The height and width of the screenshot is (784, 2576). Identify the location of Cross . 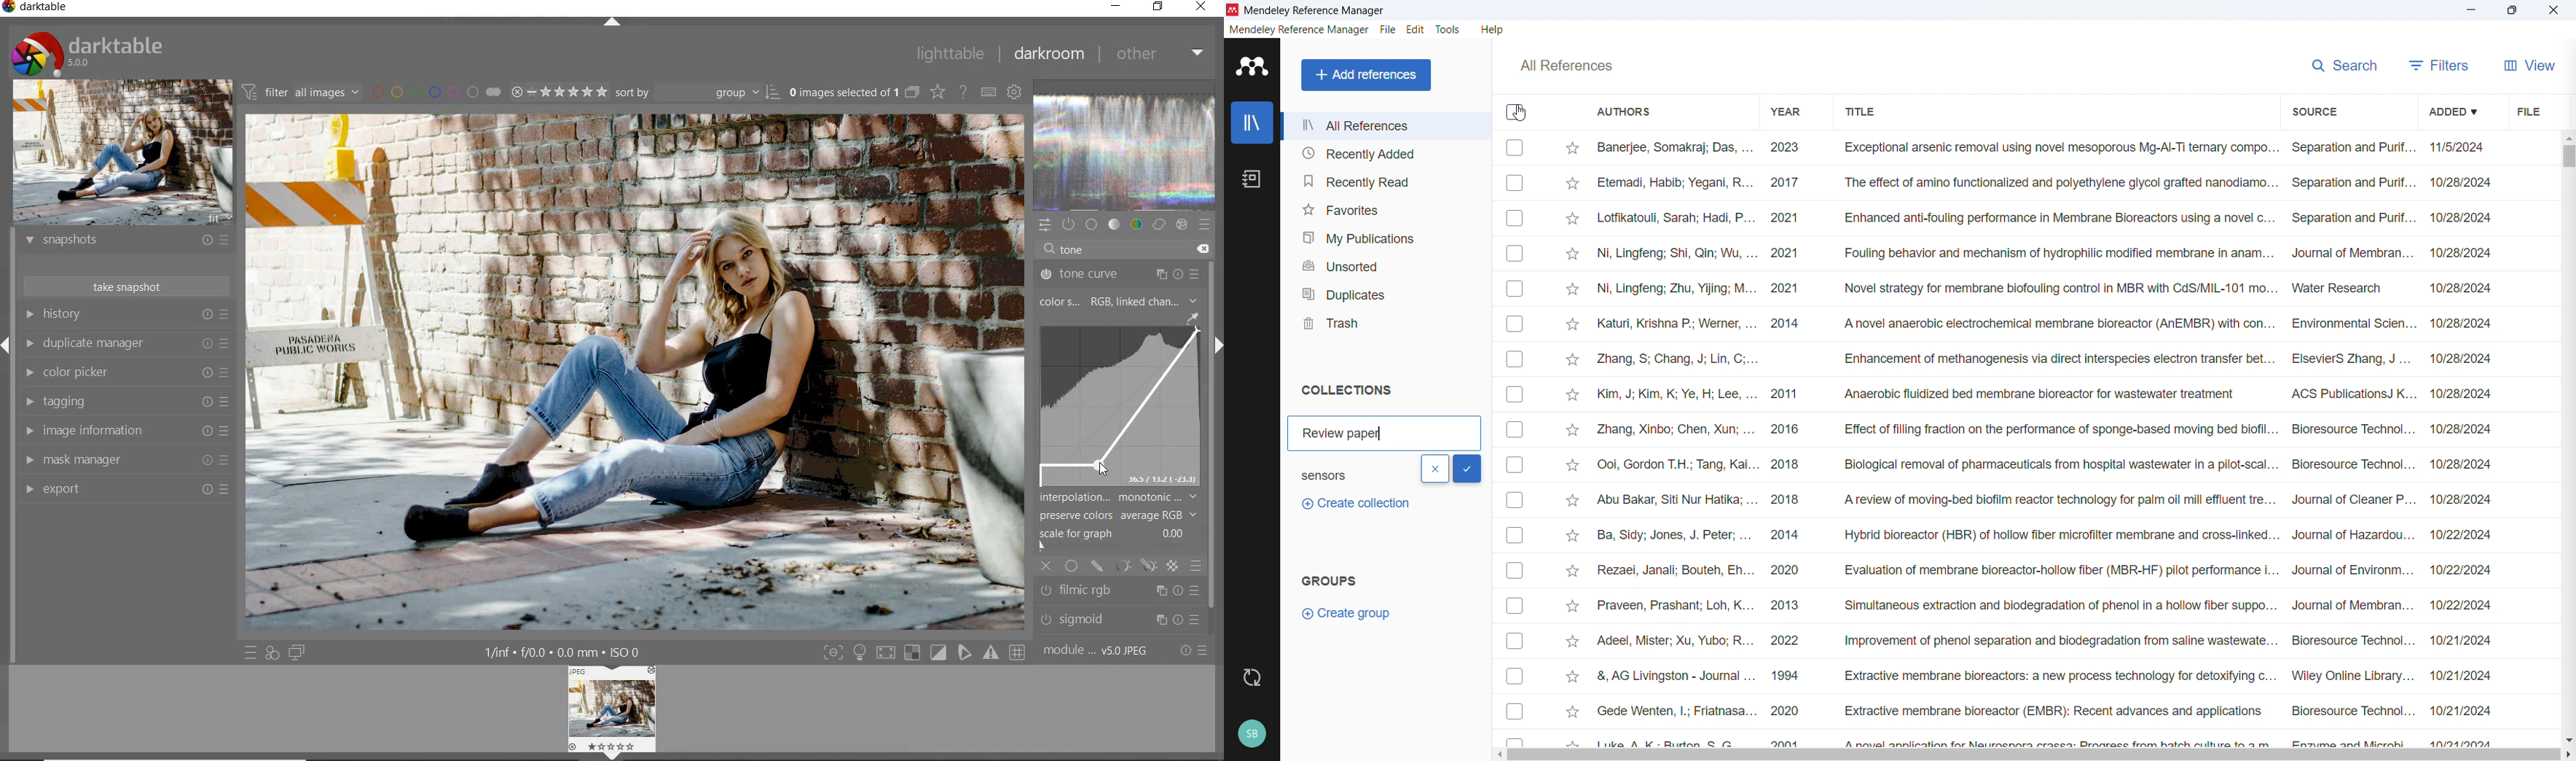
(1435, 469).